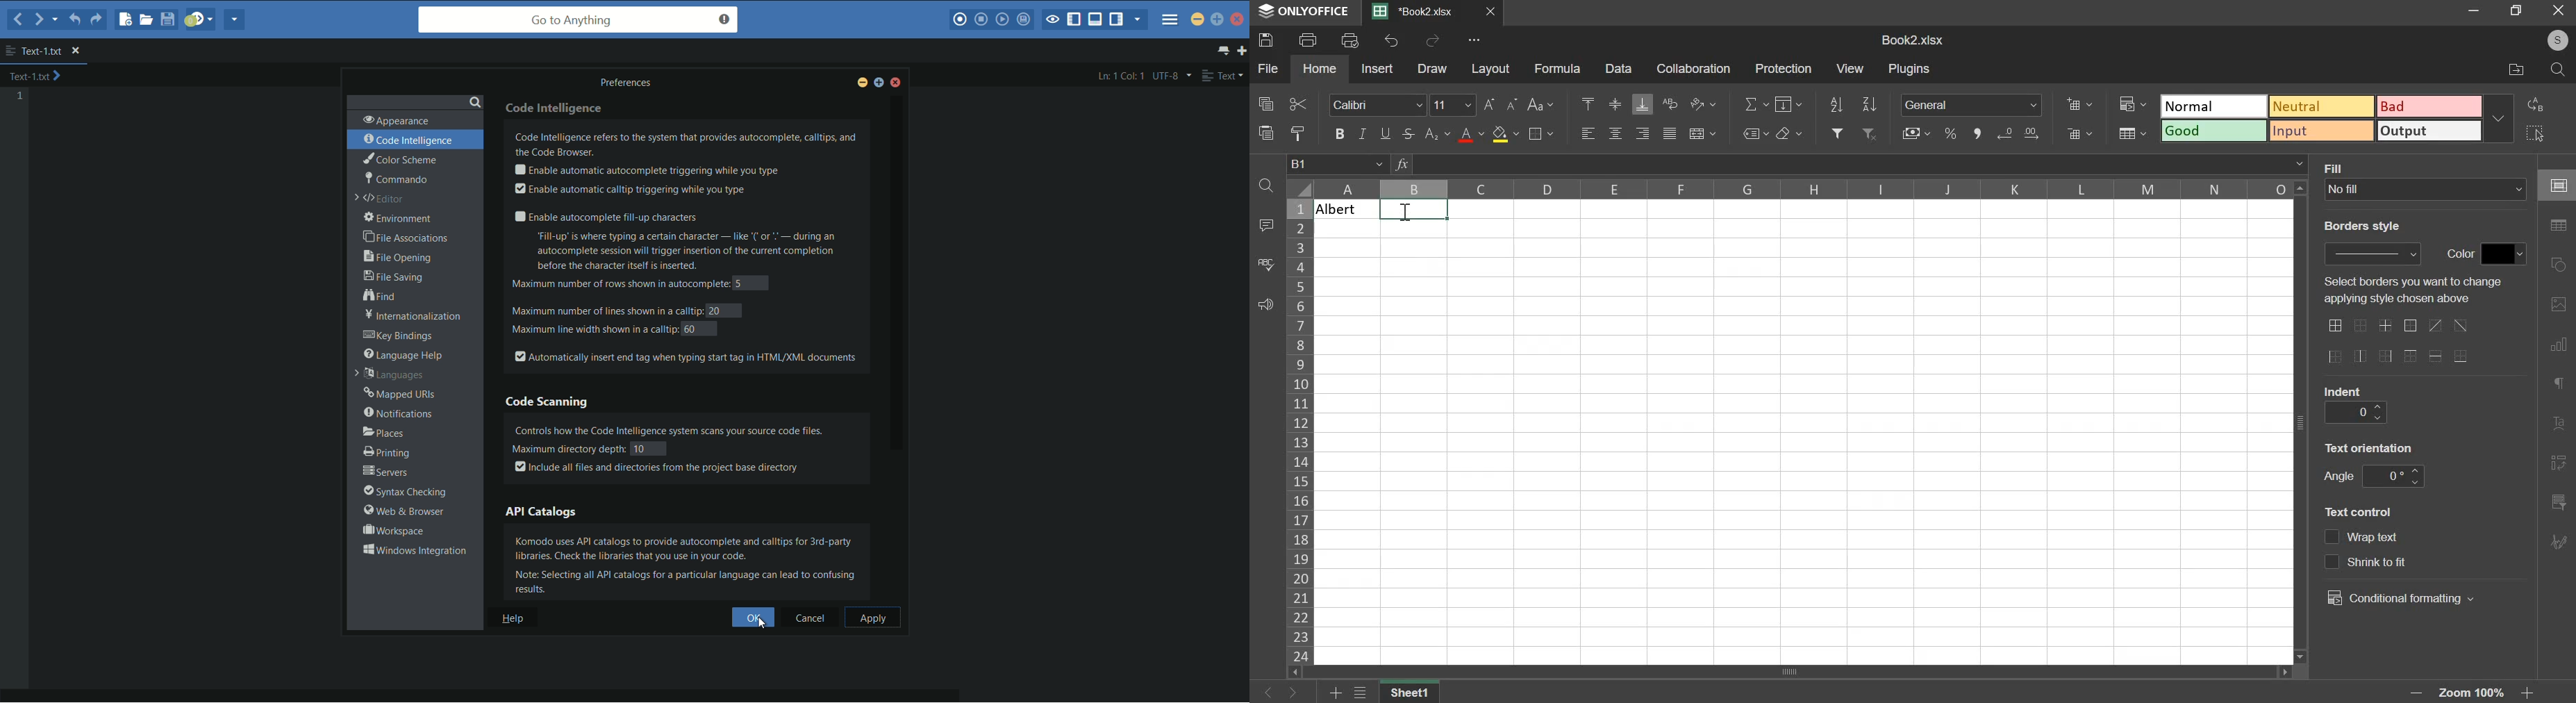 The width and height of the screenshot is (2576, 728). What do you see at coordinates (1002, 20) in the screenshot?
I see `play last macro` at bounding box center [1002, 20].